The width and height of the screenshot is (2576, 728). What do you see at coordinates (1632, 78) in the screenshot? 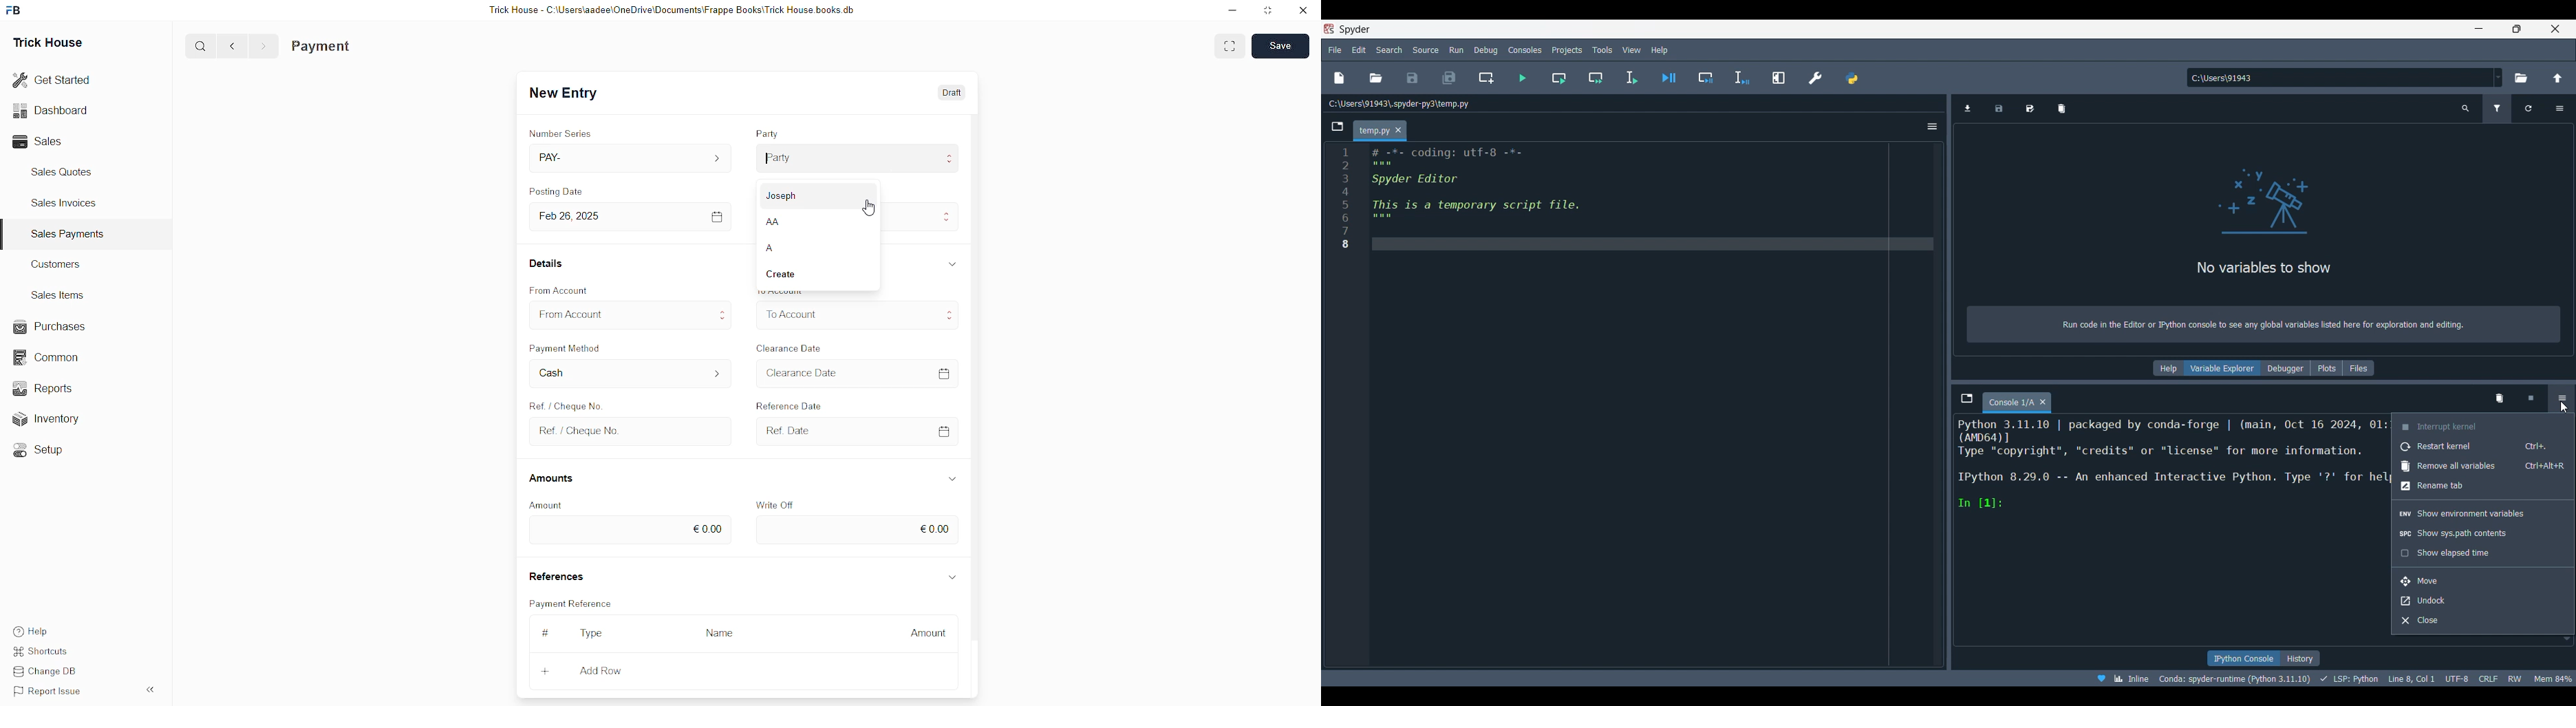
I see `Run selection/current line` at bounding box center [1632, 78].